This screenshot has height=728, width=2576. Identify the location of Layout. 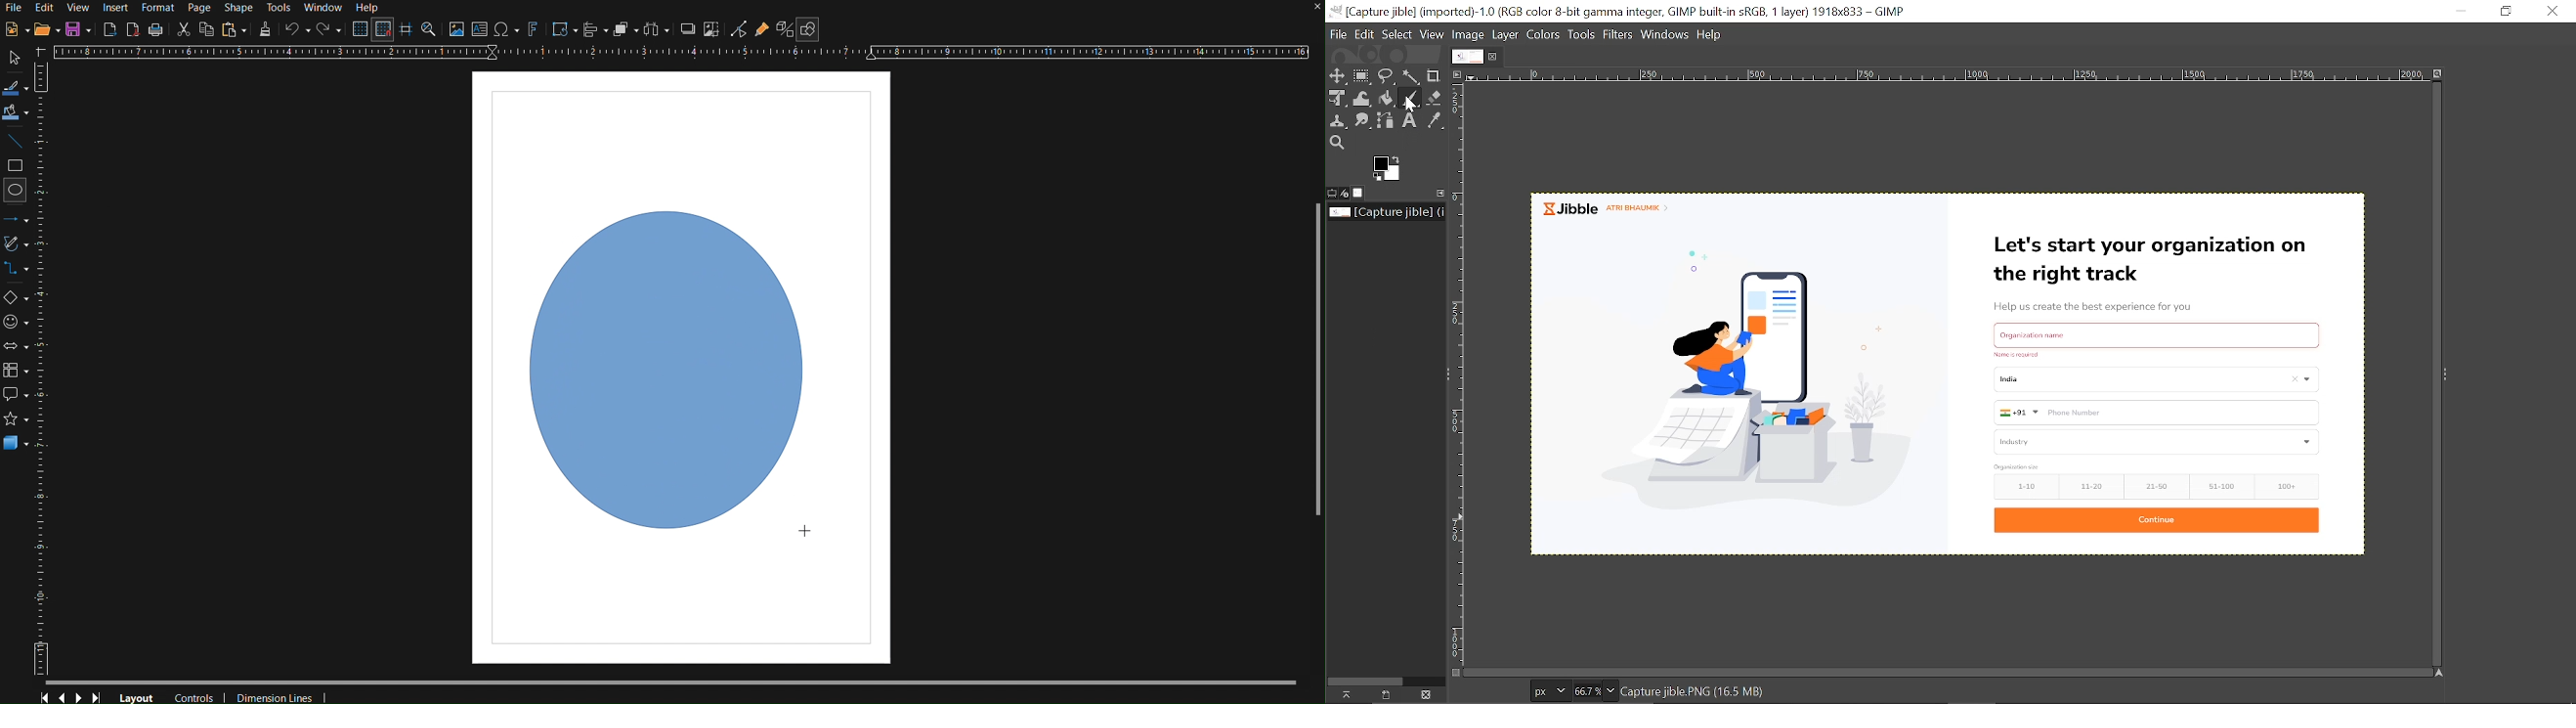
(137, 696).